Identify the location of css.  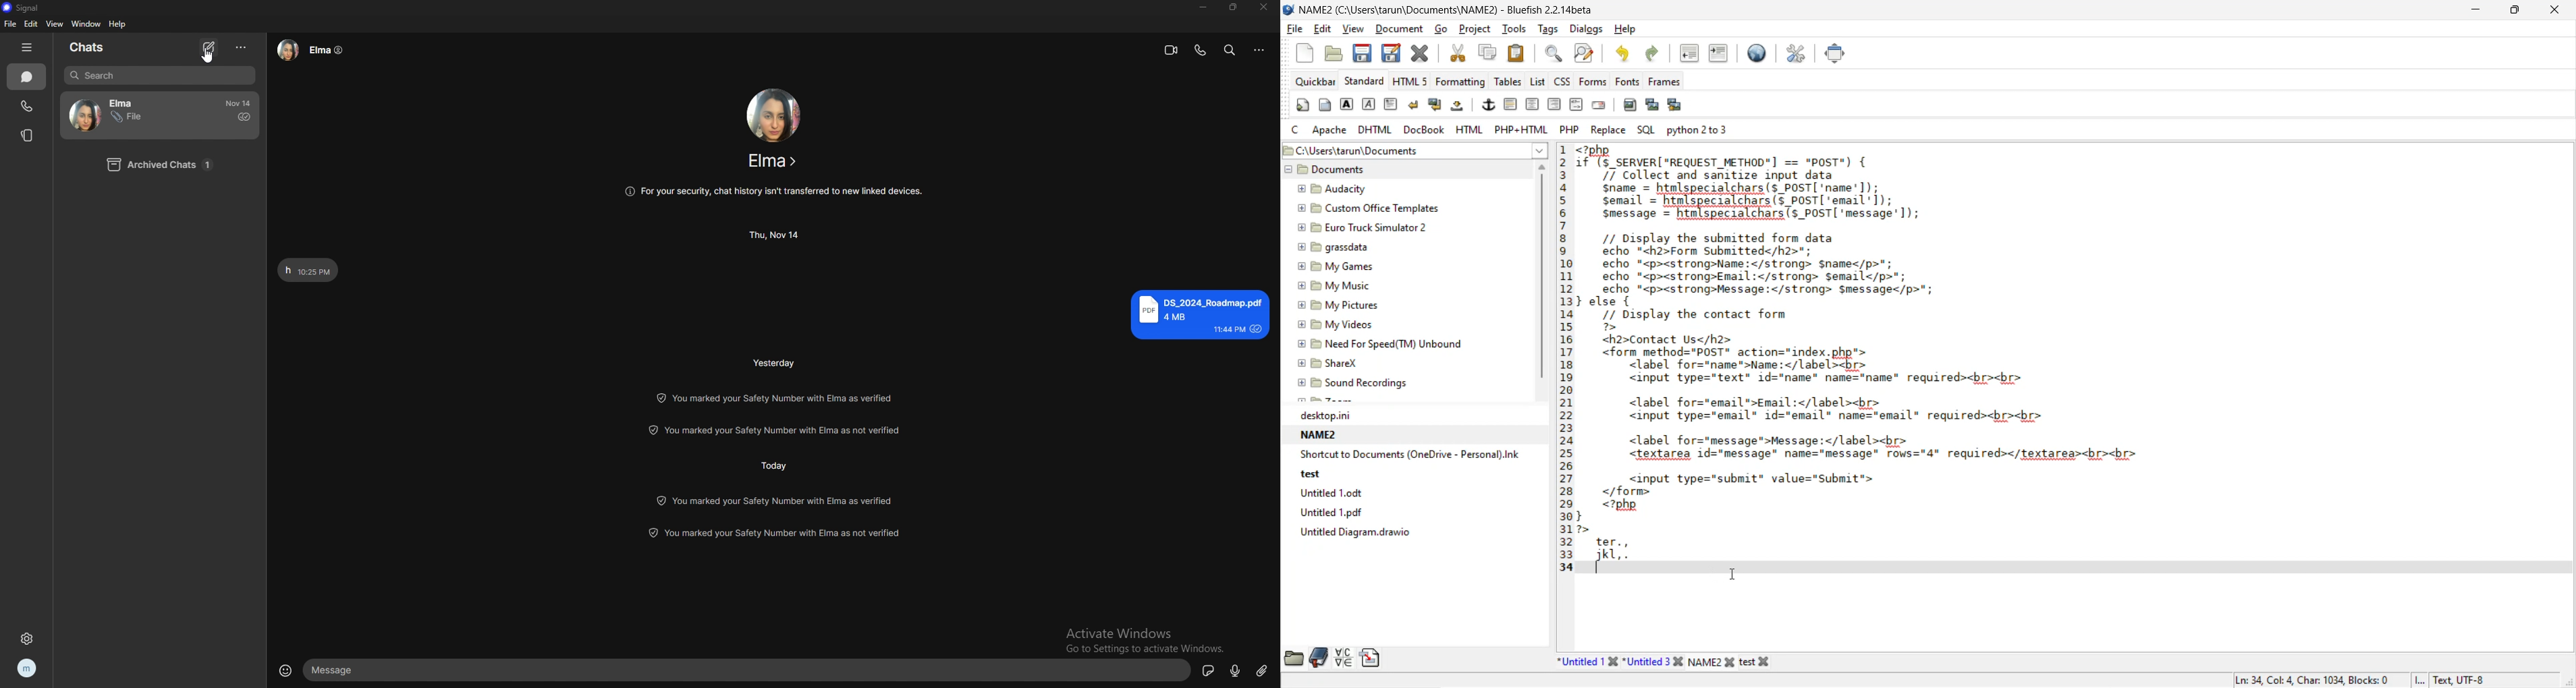
(1564, 81).